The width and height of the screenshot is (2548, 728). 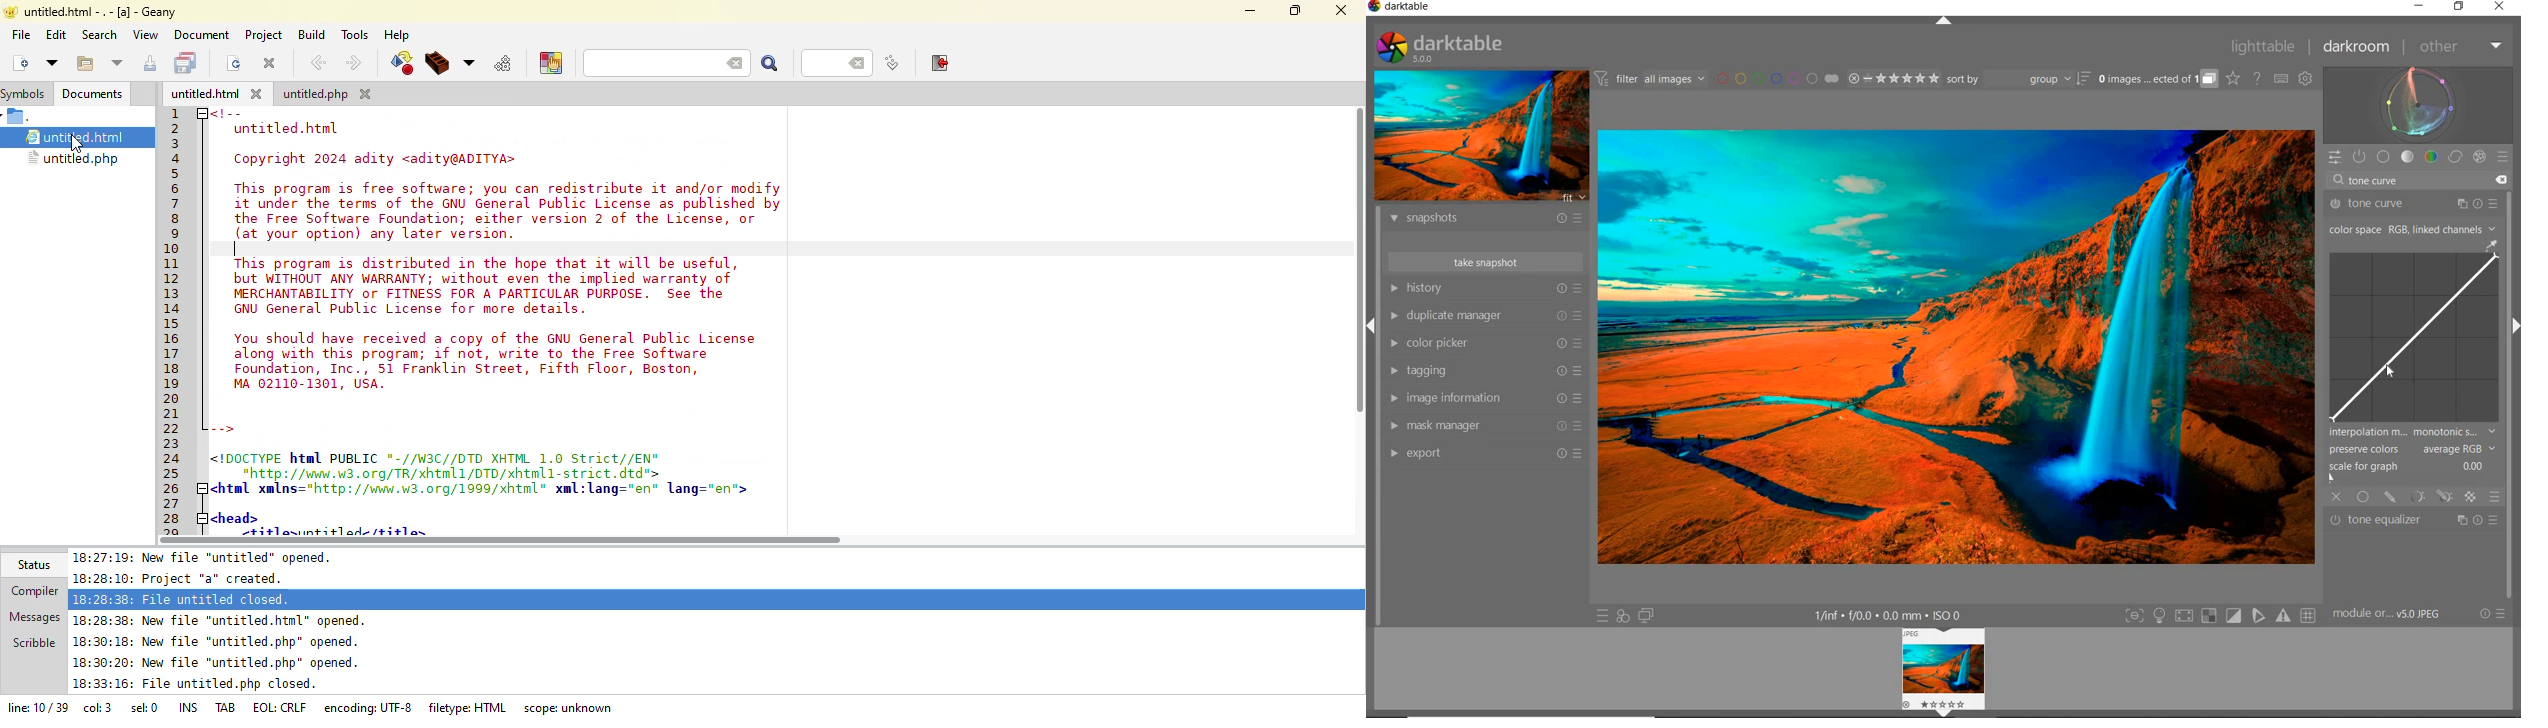 I want to click on DISPLAY A SECOND DARKROOM IMAGE WINDOW, so click(x=1647, y=616).